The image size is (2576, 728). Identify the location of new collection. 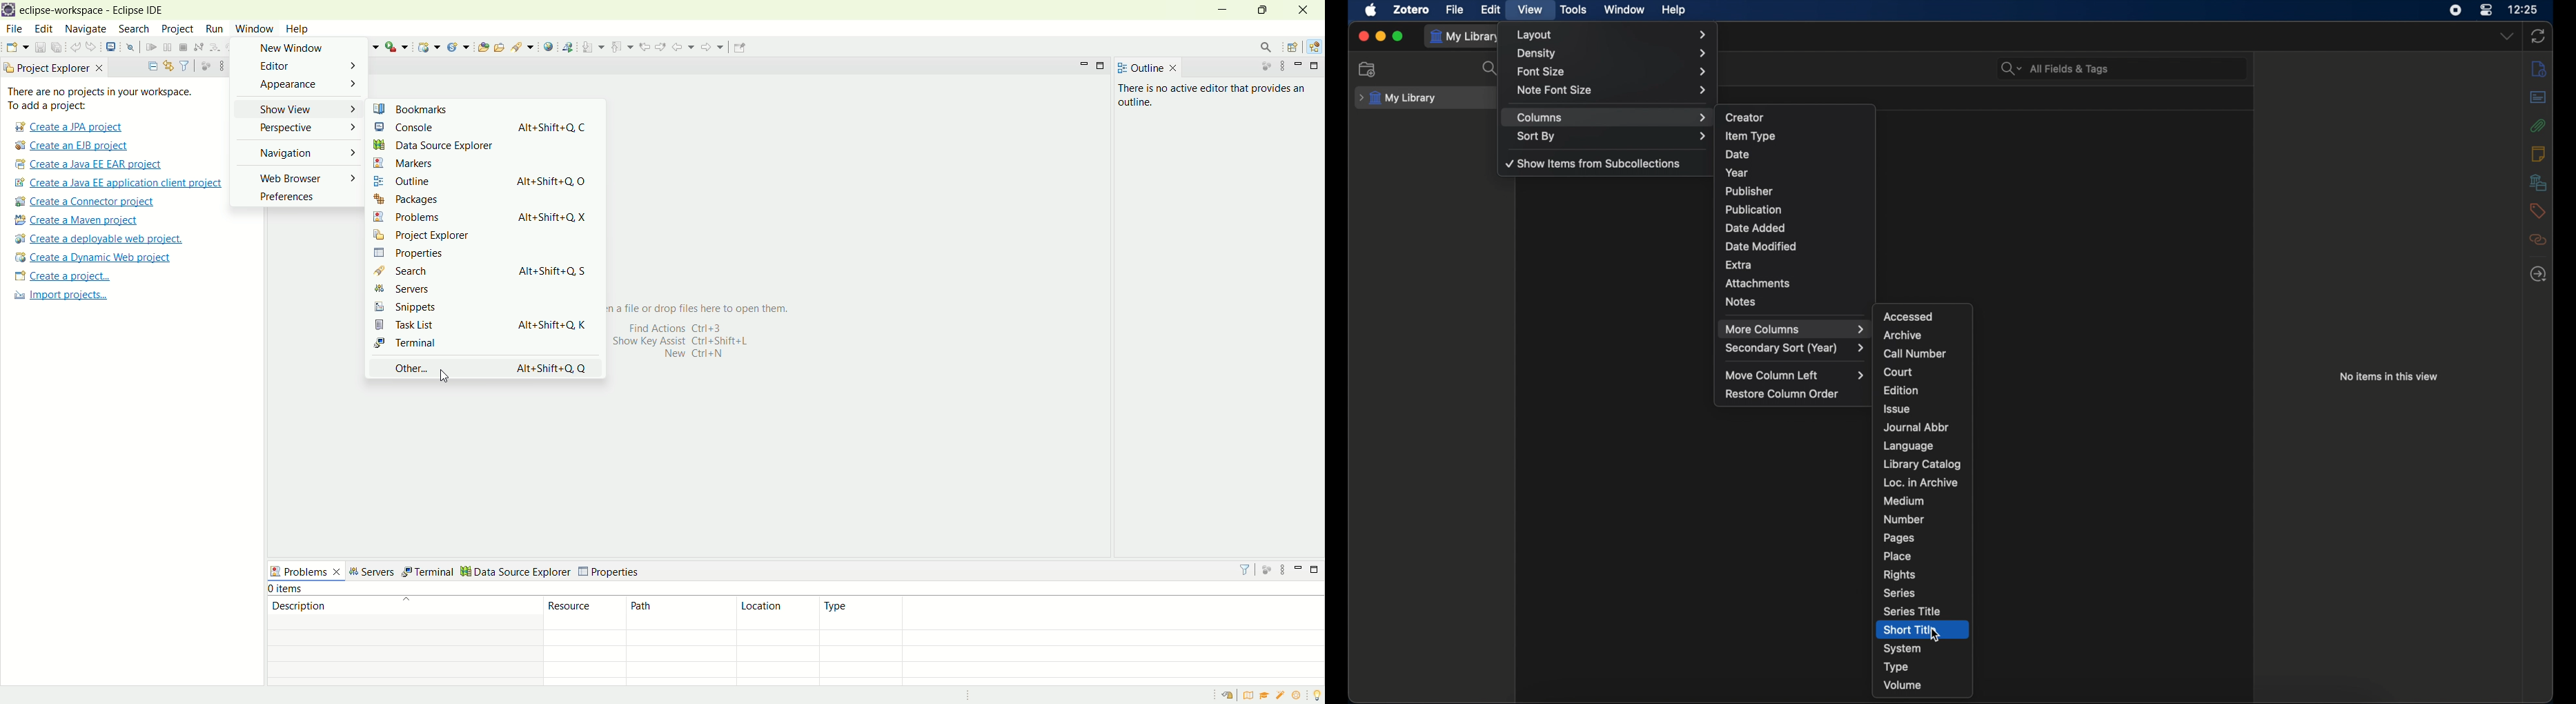
(1367, 70).